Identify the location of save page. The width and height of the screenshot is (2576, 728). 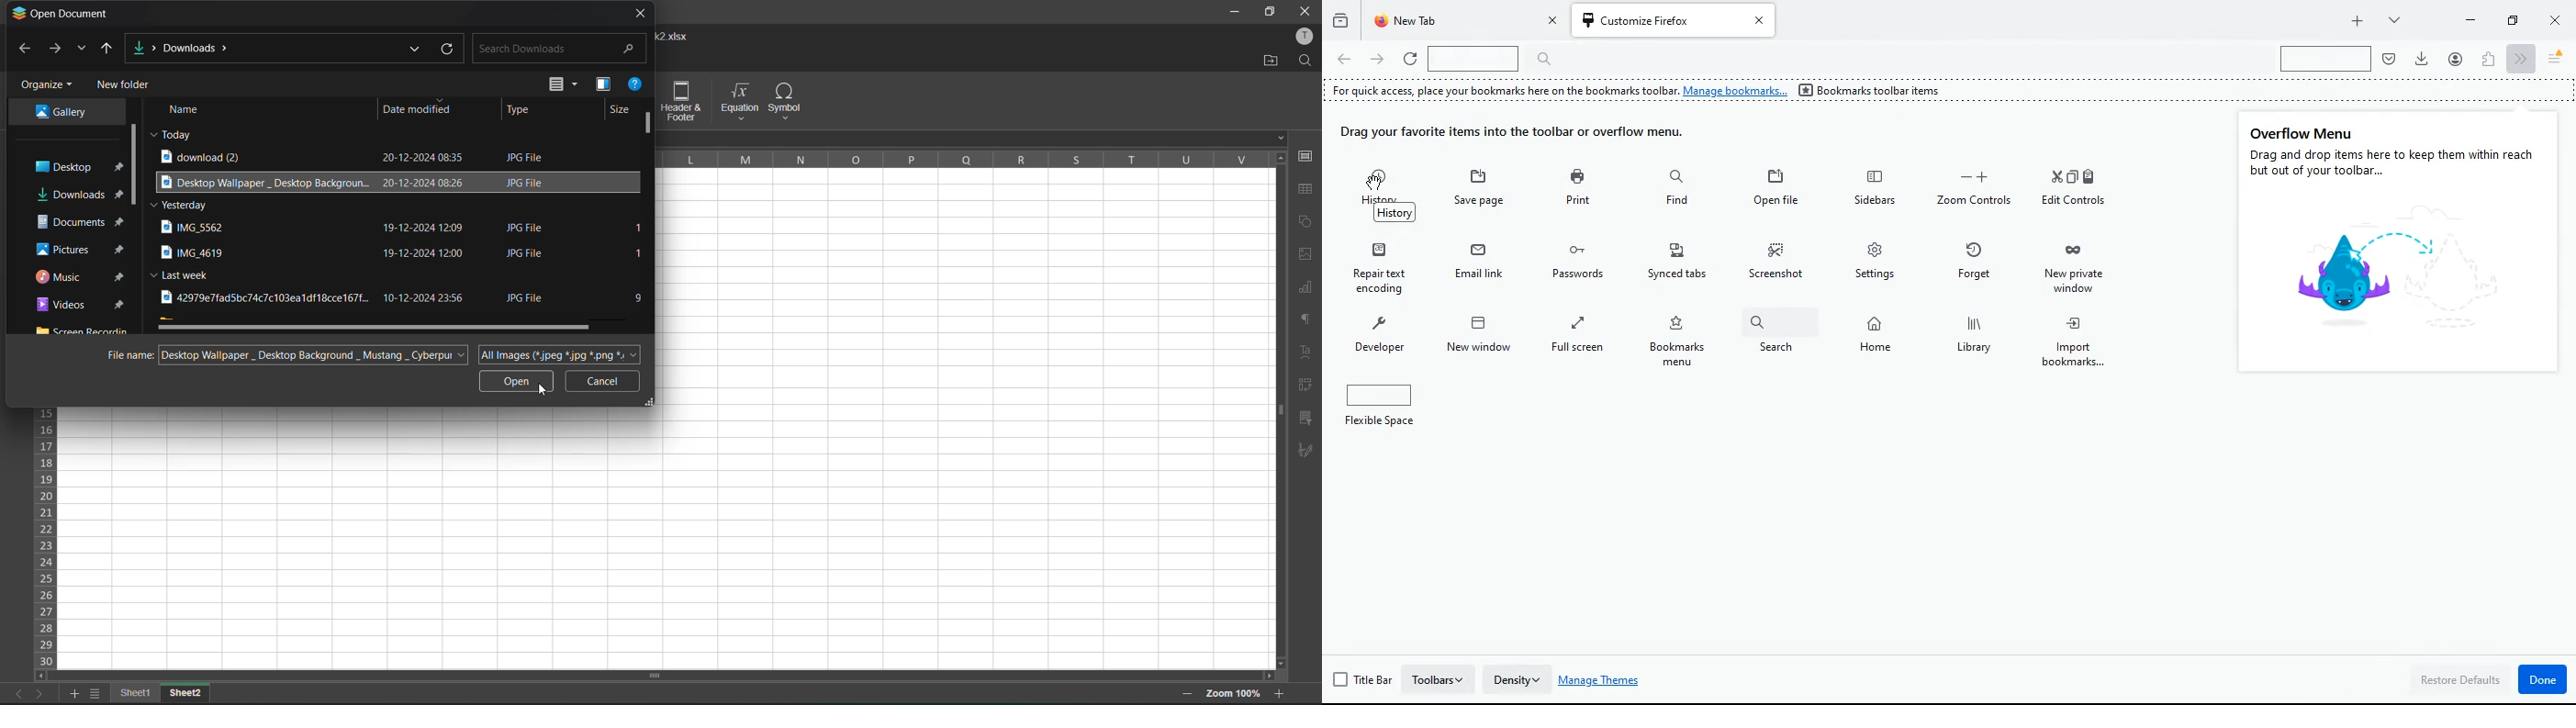
(1480, 192).